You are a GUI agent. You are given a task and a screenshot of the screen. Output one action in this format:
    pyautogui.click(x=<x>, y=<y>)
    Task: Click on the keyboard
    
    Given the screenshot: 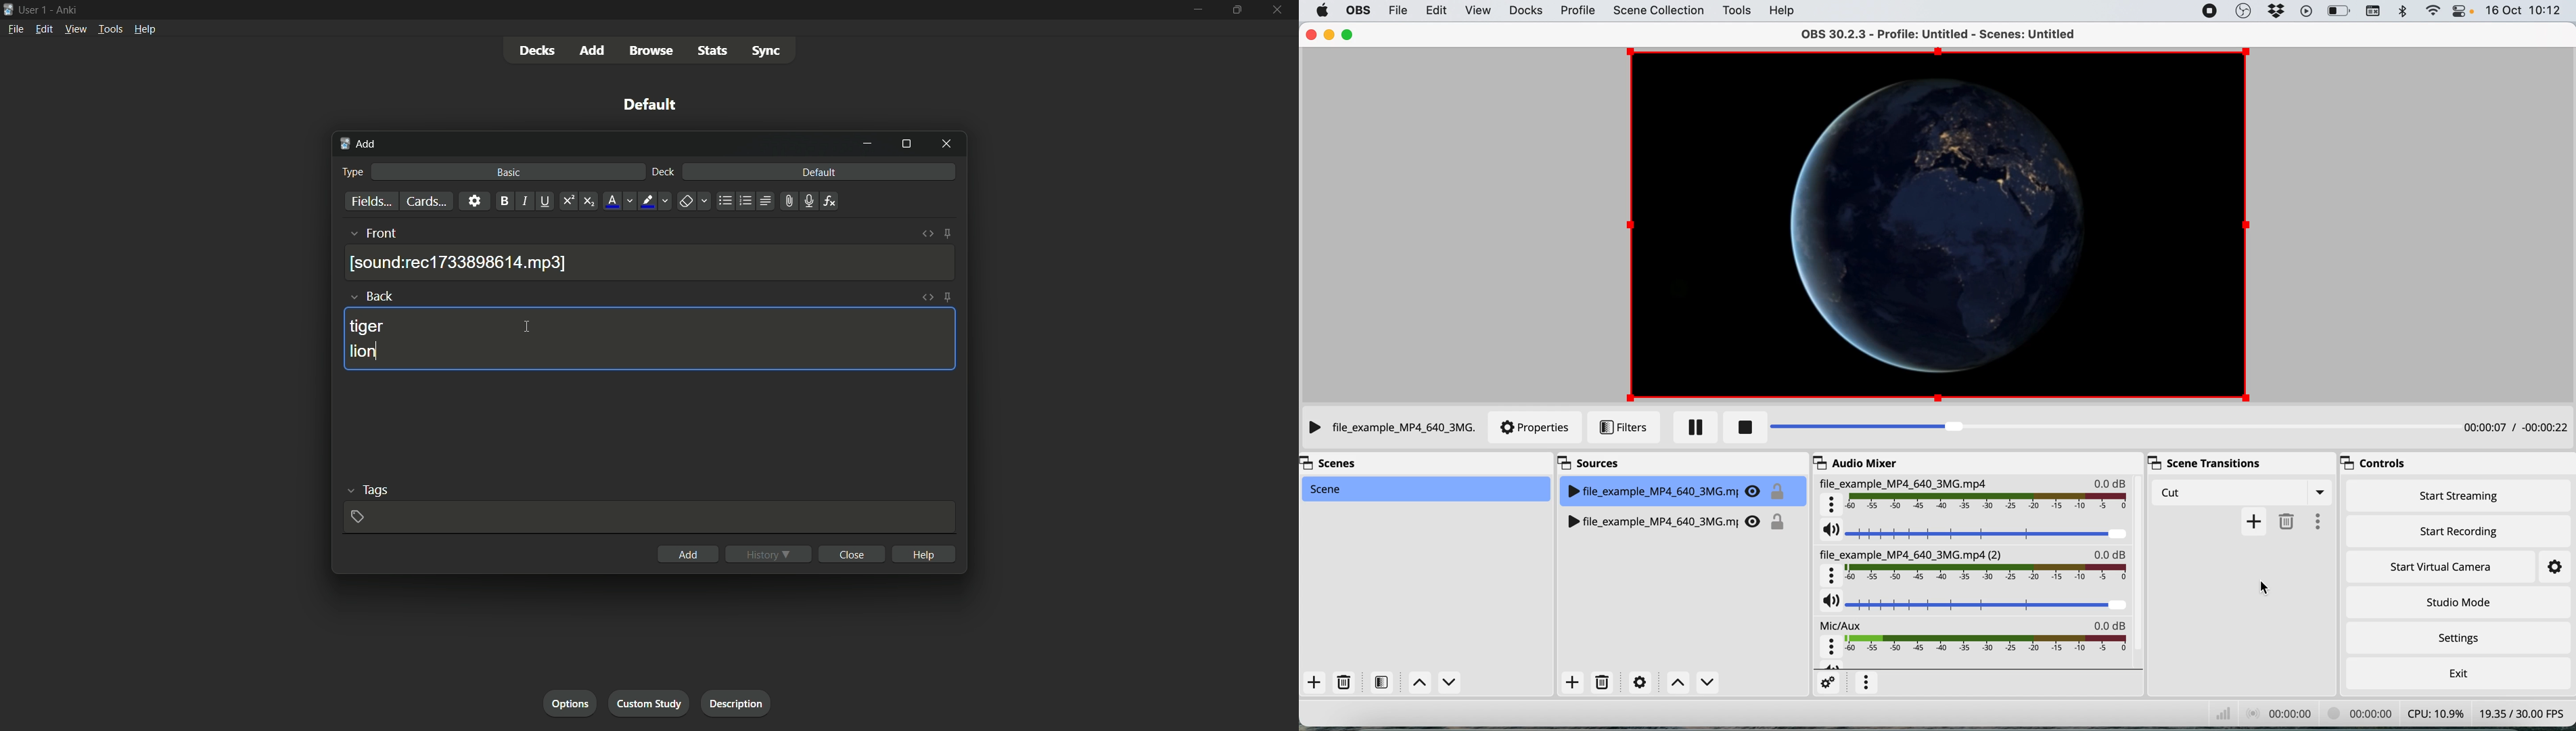 What is the action you would take?
    pyautogui.click(x=2375, y=12)
    